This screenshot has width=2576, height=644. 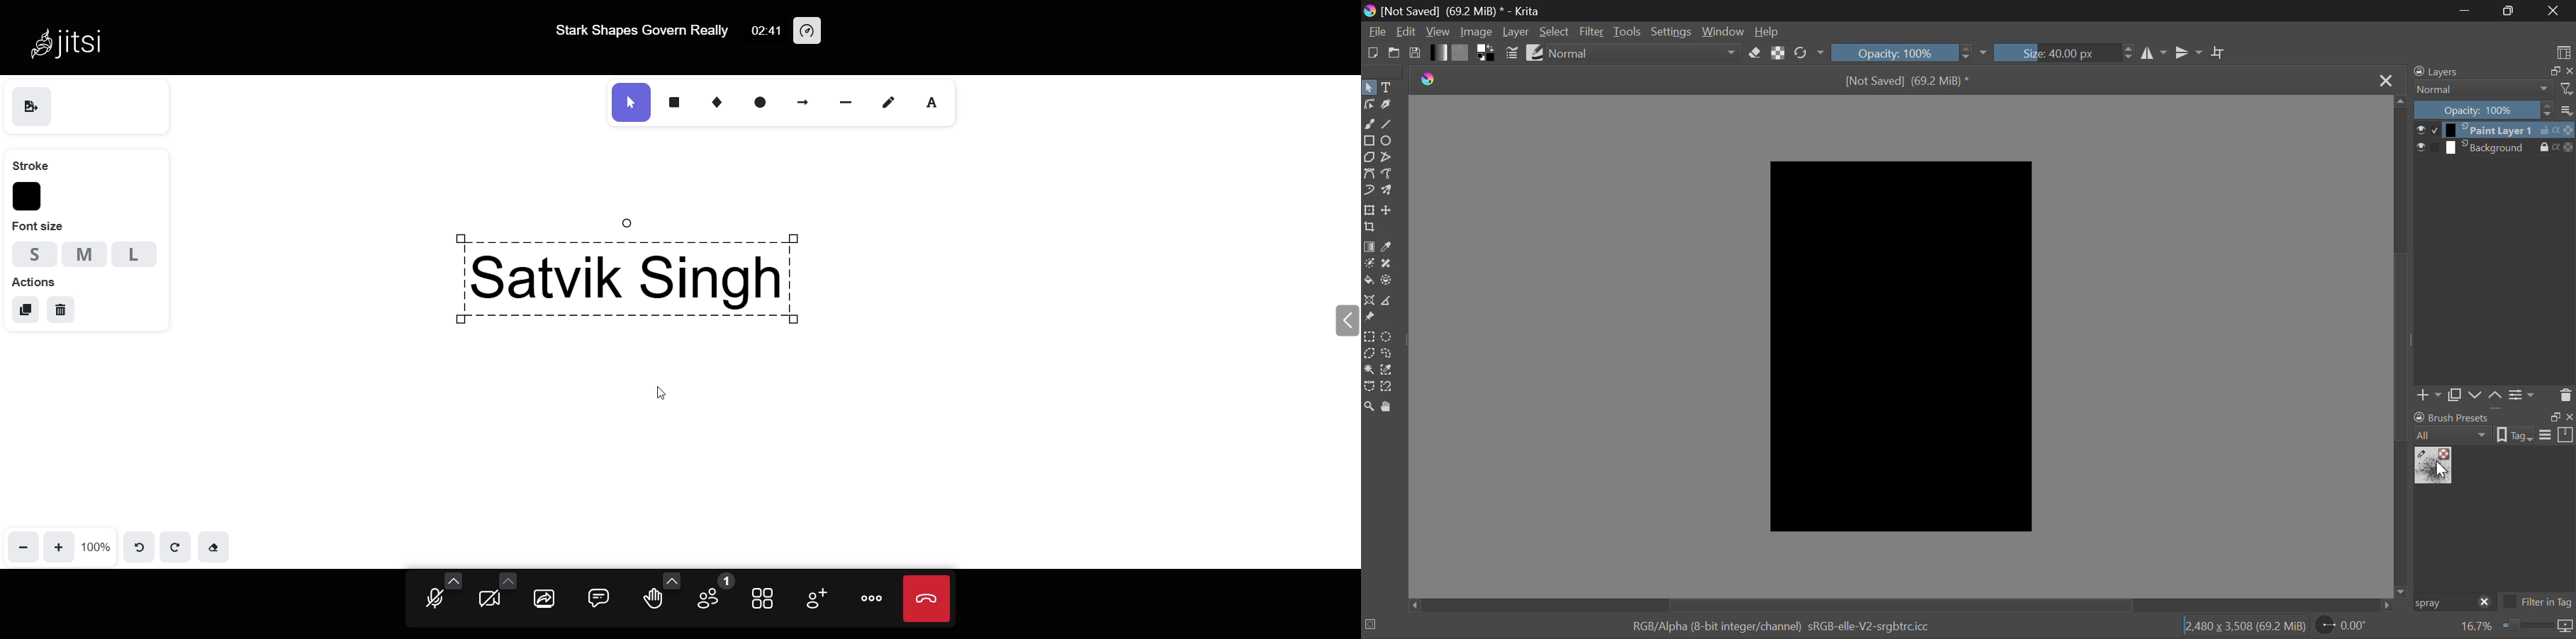 What do you see at coordinates (1388, 248) in the screenshot?
I see `Eyedropper` at bounding box center [1388, 248].